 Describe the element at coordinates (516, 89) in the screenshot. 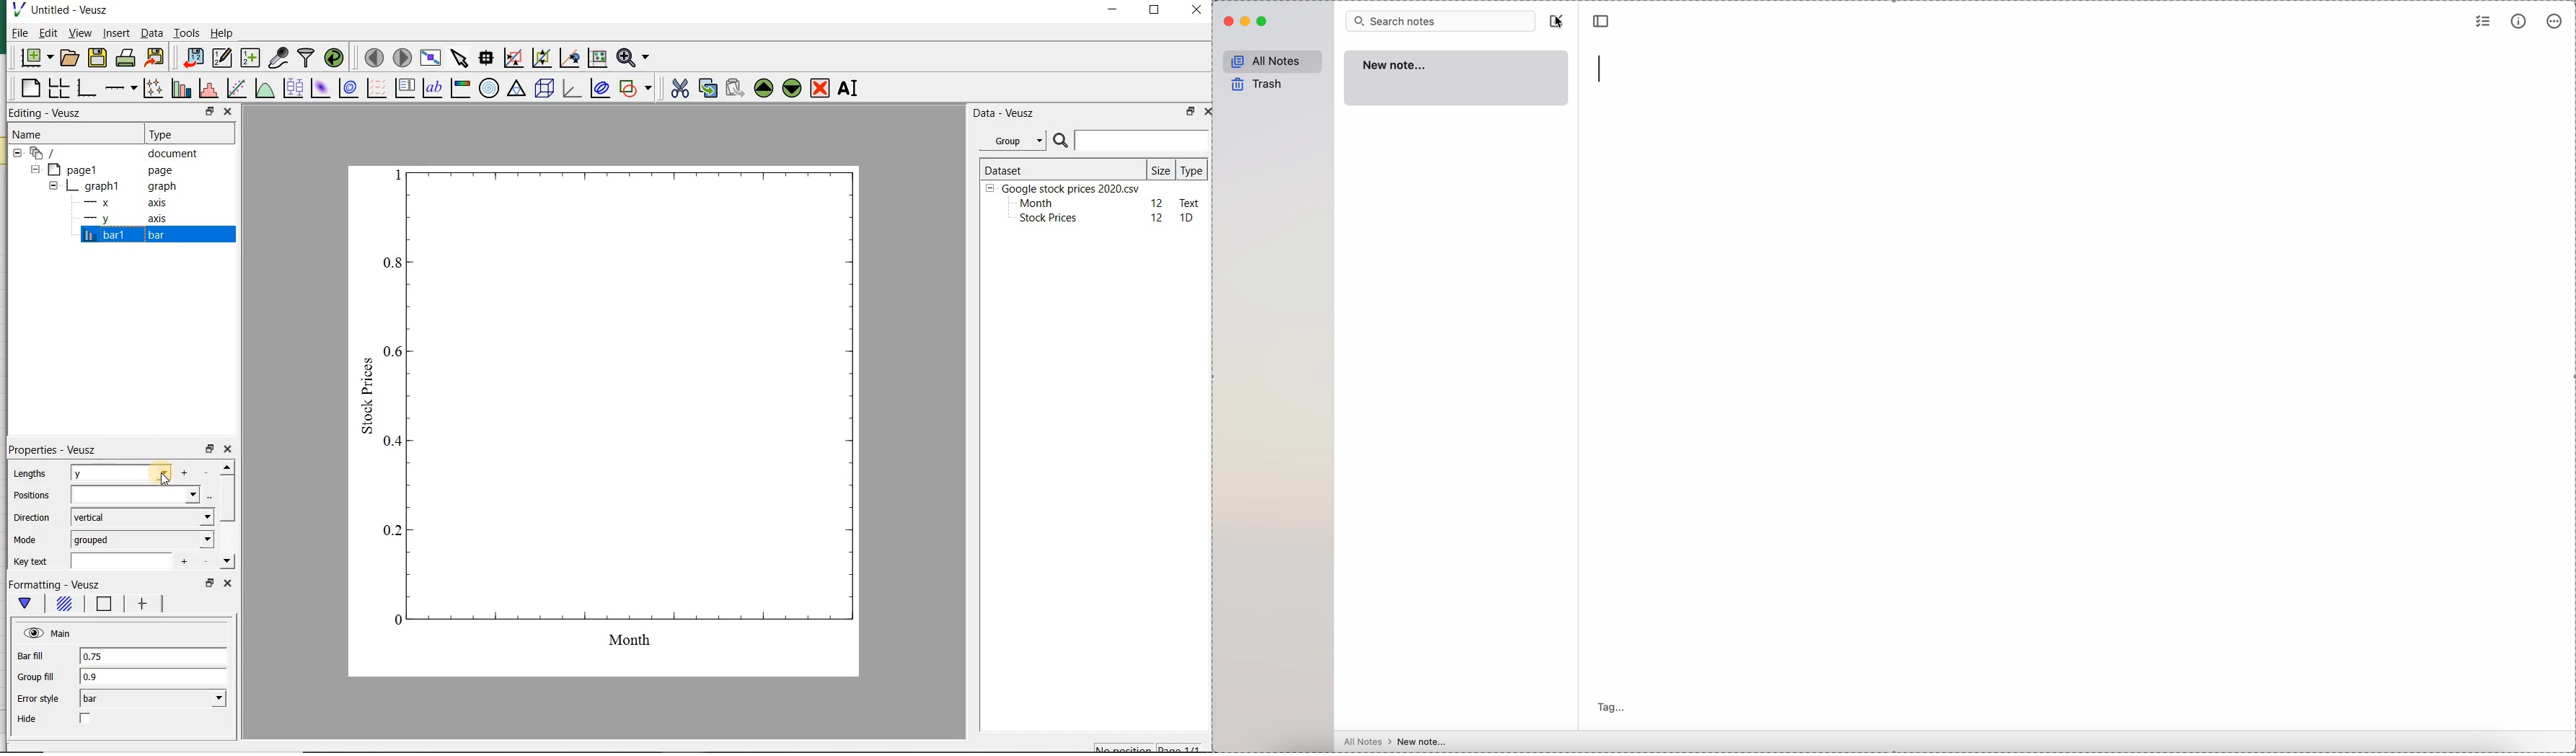

I see `ternary graph` at that location.